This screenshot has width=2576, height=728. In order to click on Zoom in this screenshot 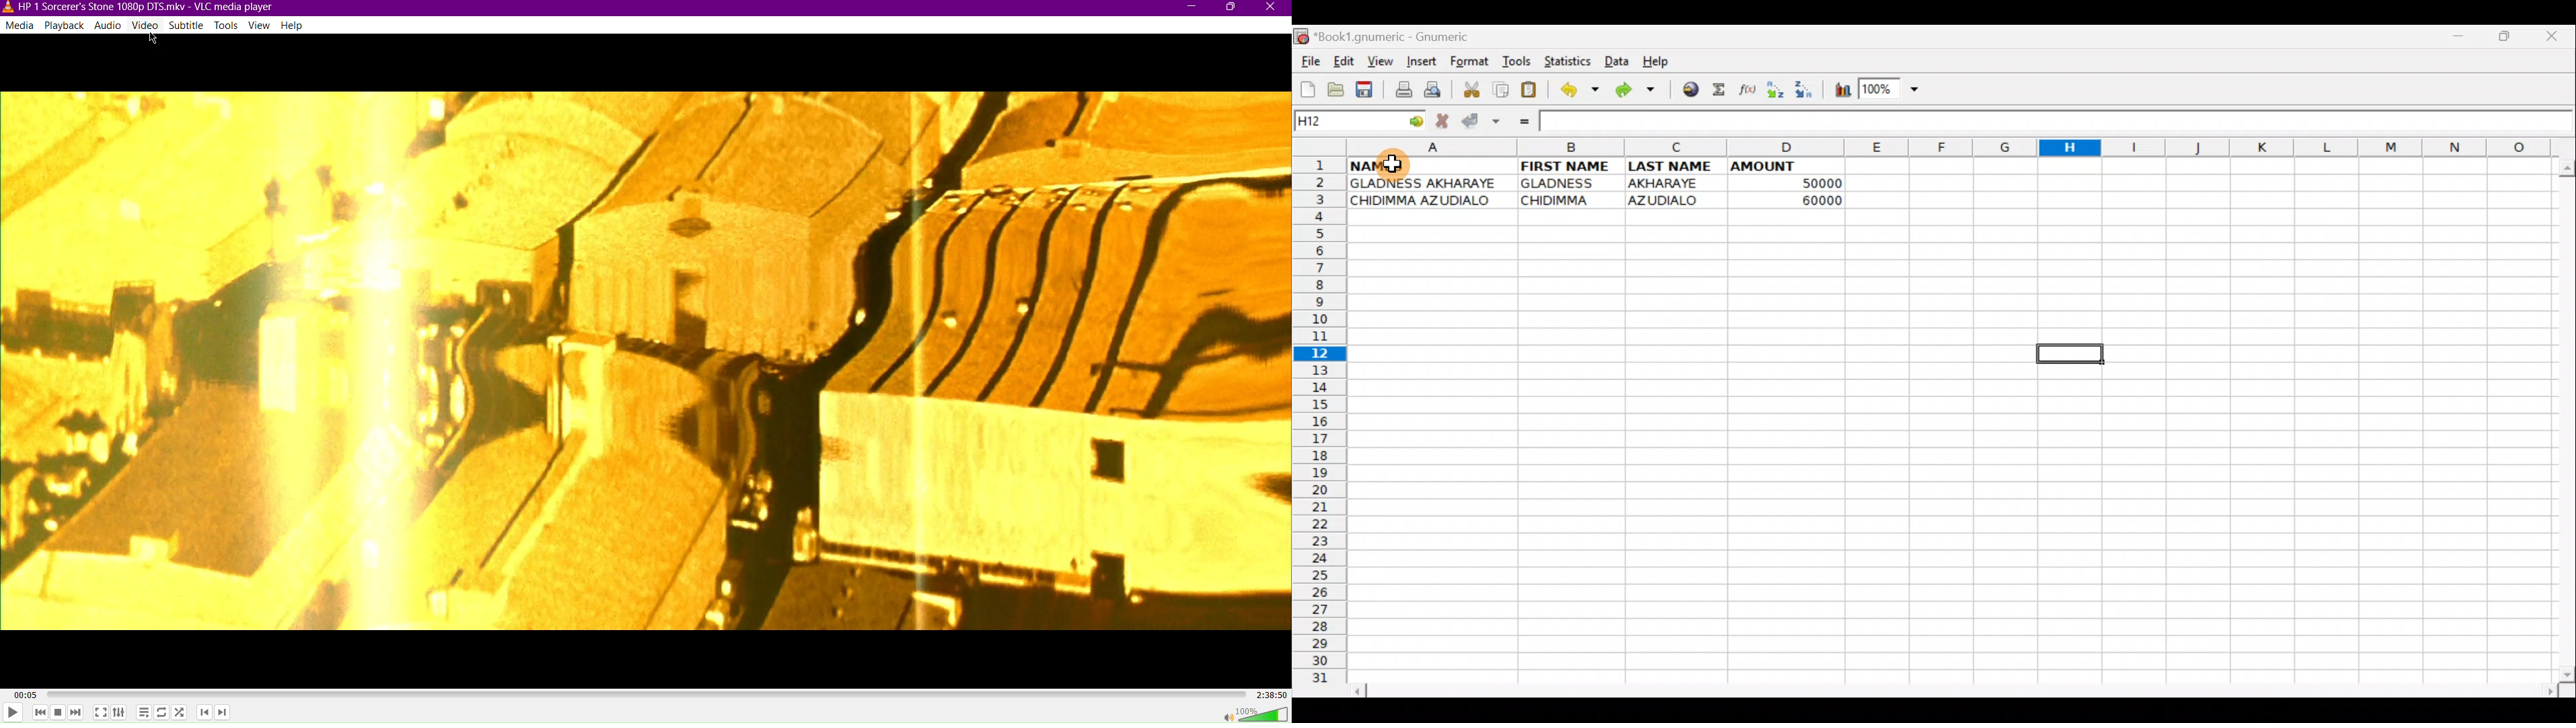, I will do `click(1891, 87)`.